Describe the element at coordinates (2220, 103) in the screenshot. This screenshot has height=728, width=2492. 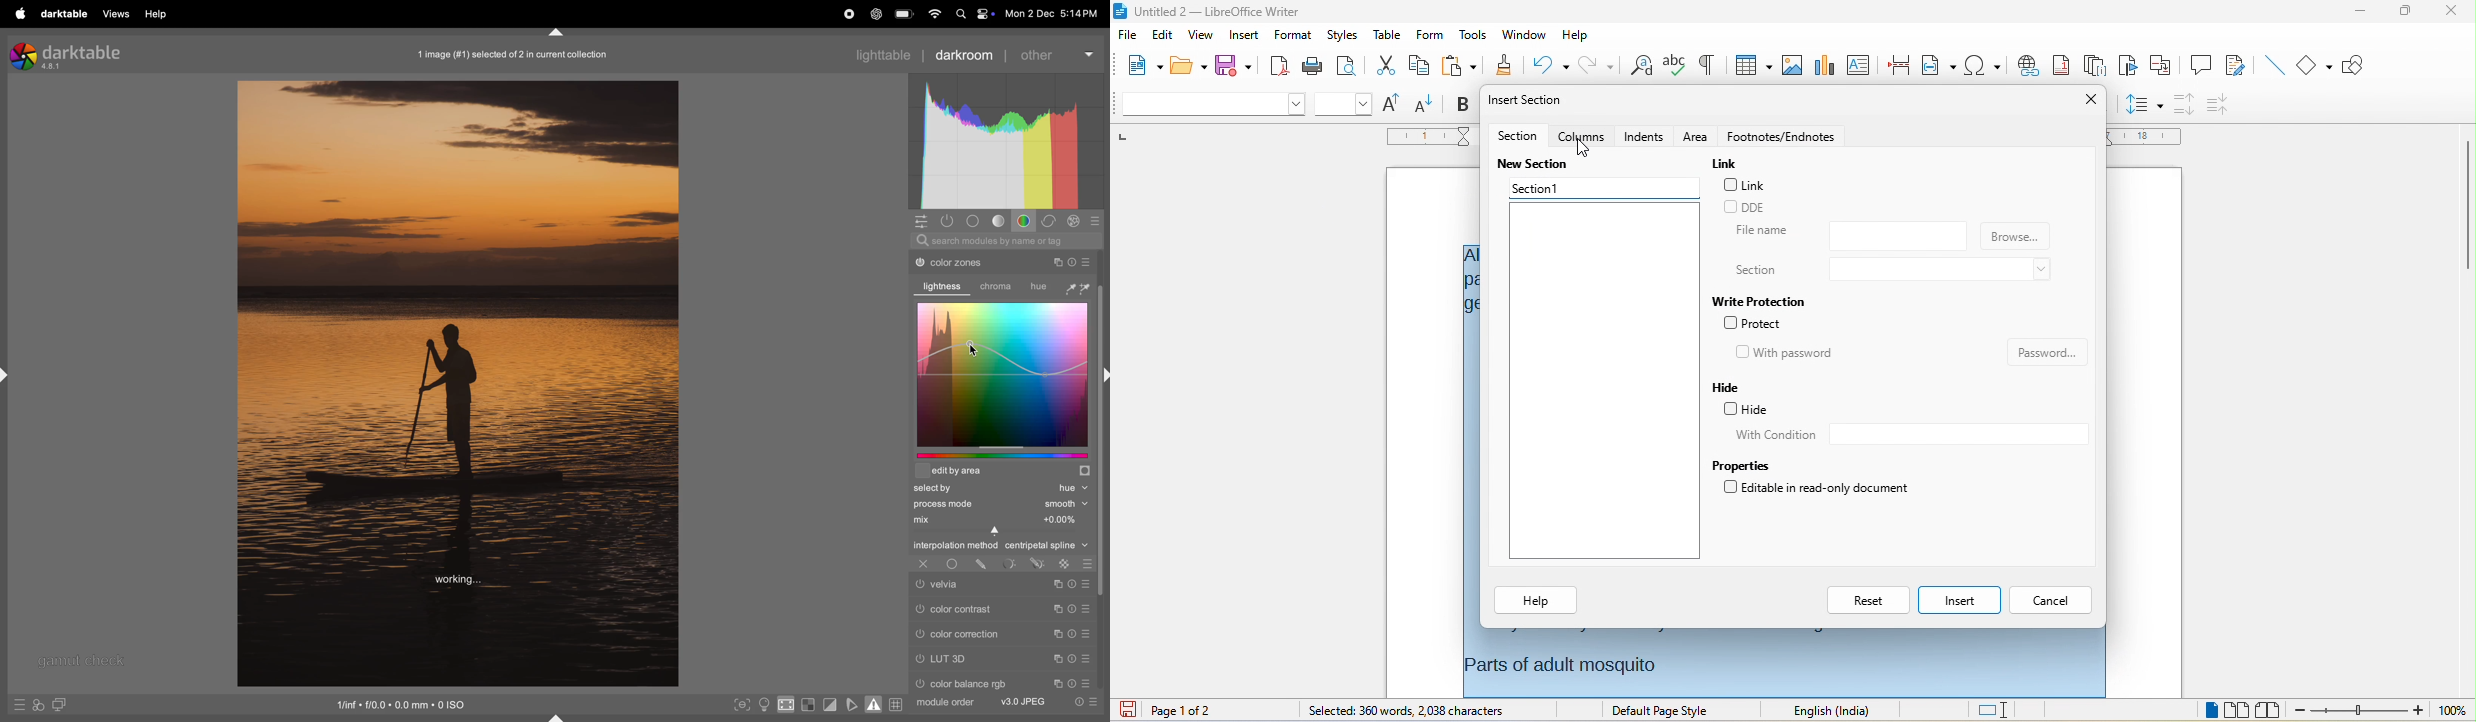
I see `decrease paragraph spacing` at that location.